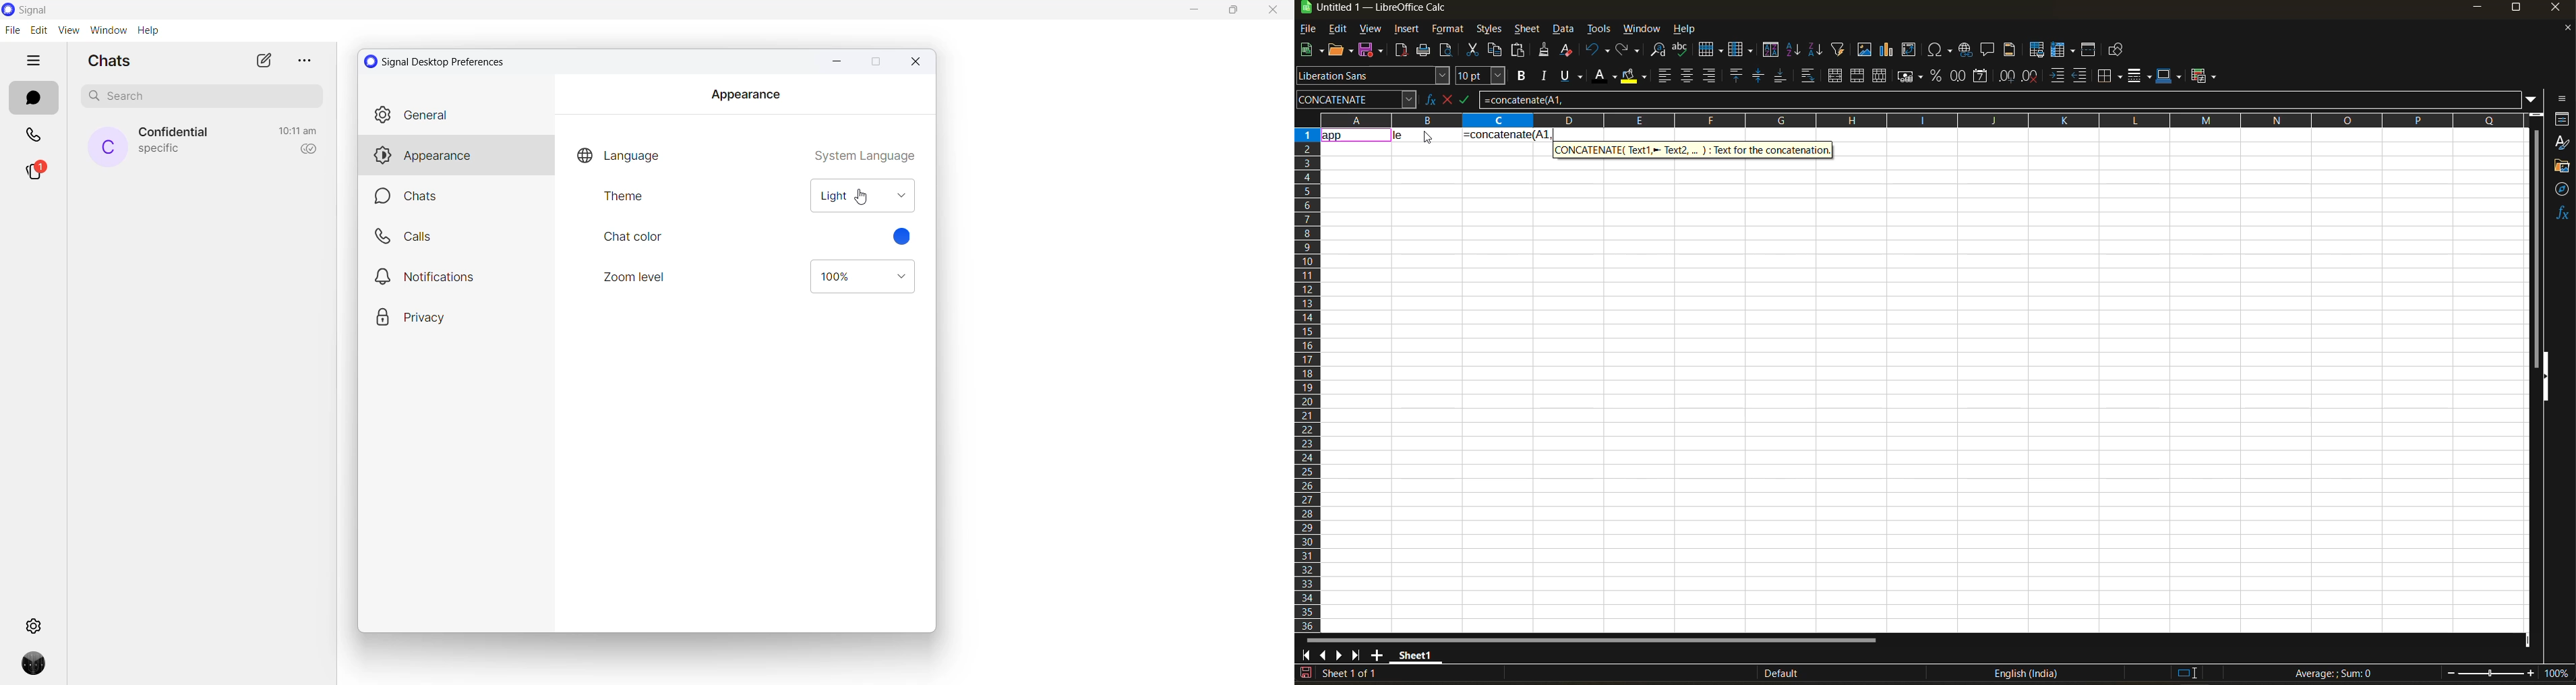 This screenshot has width=2576, height=700. I want to click on , so click(455, 276).